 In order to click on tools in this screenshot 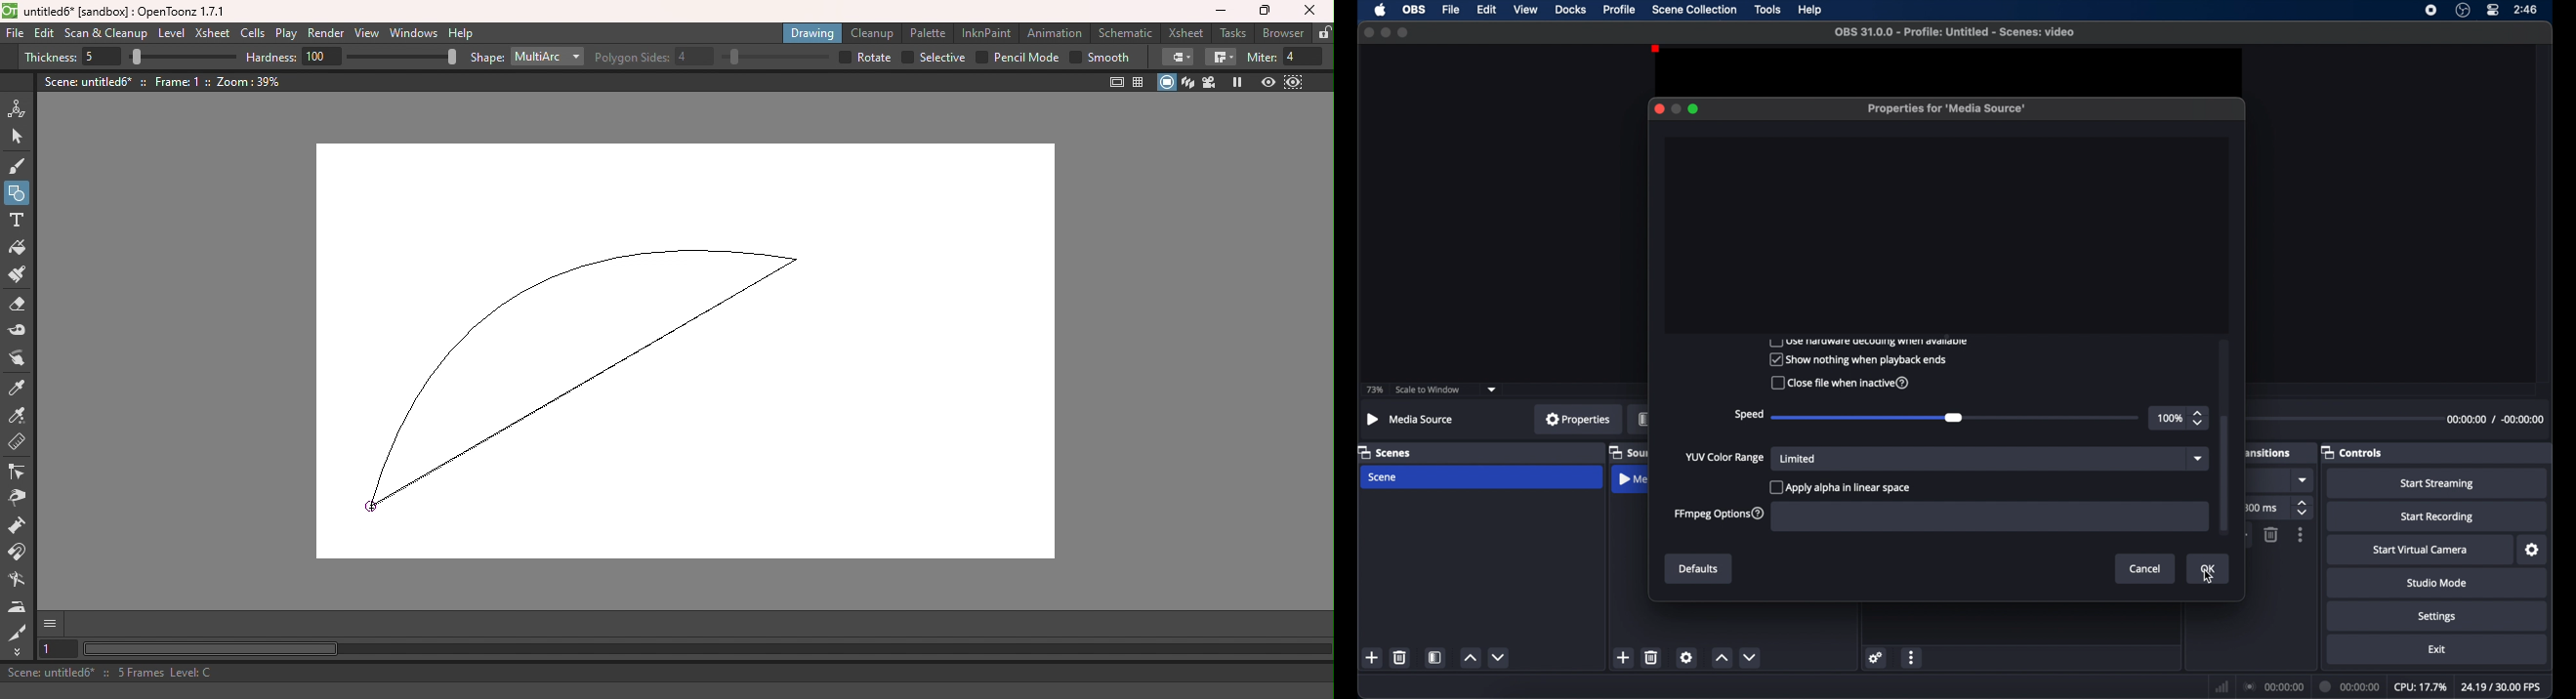, I will do `click(1768, 9)`.